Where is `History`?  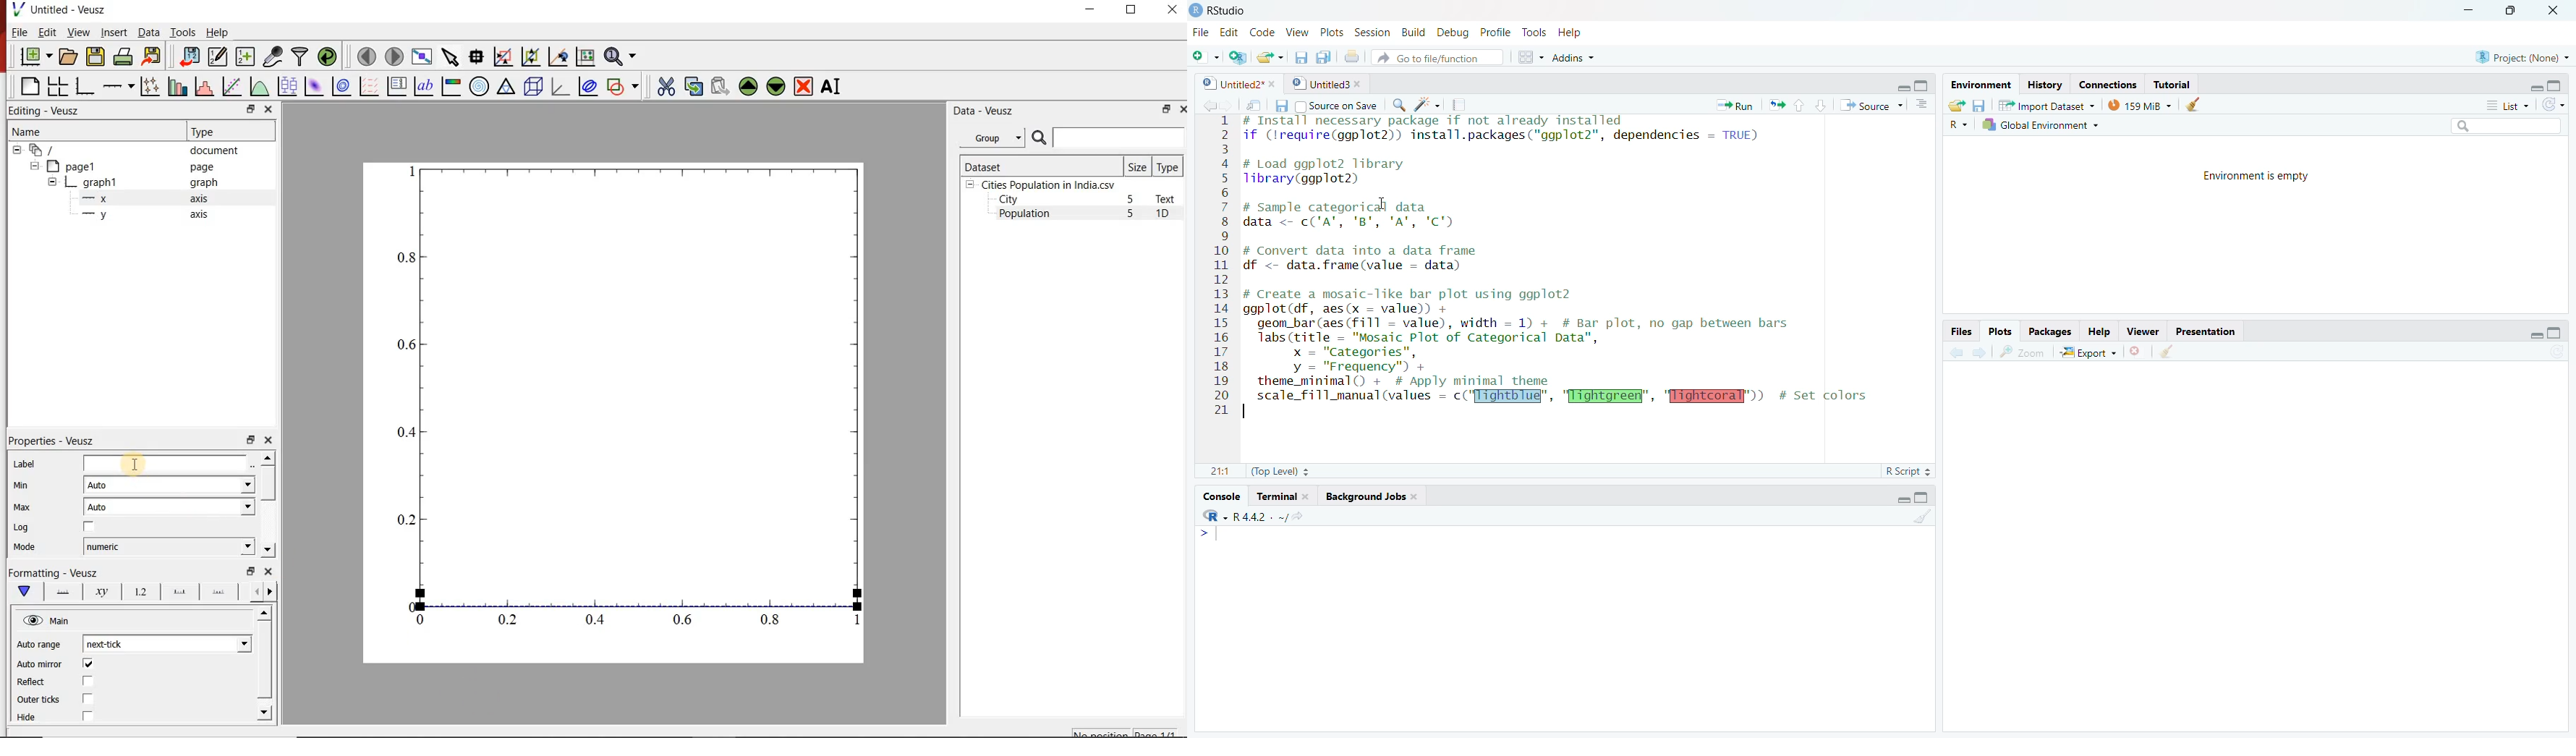
History is located at coordinates (2045, 85).